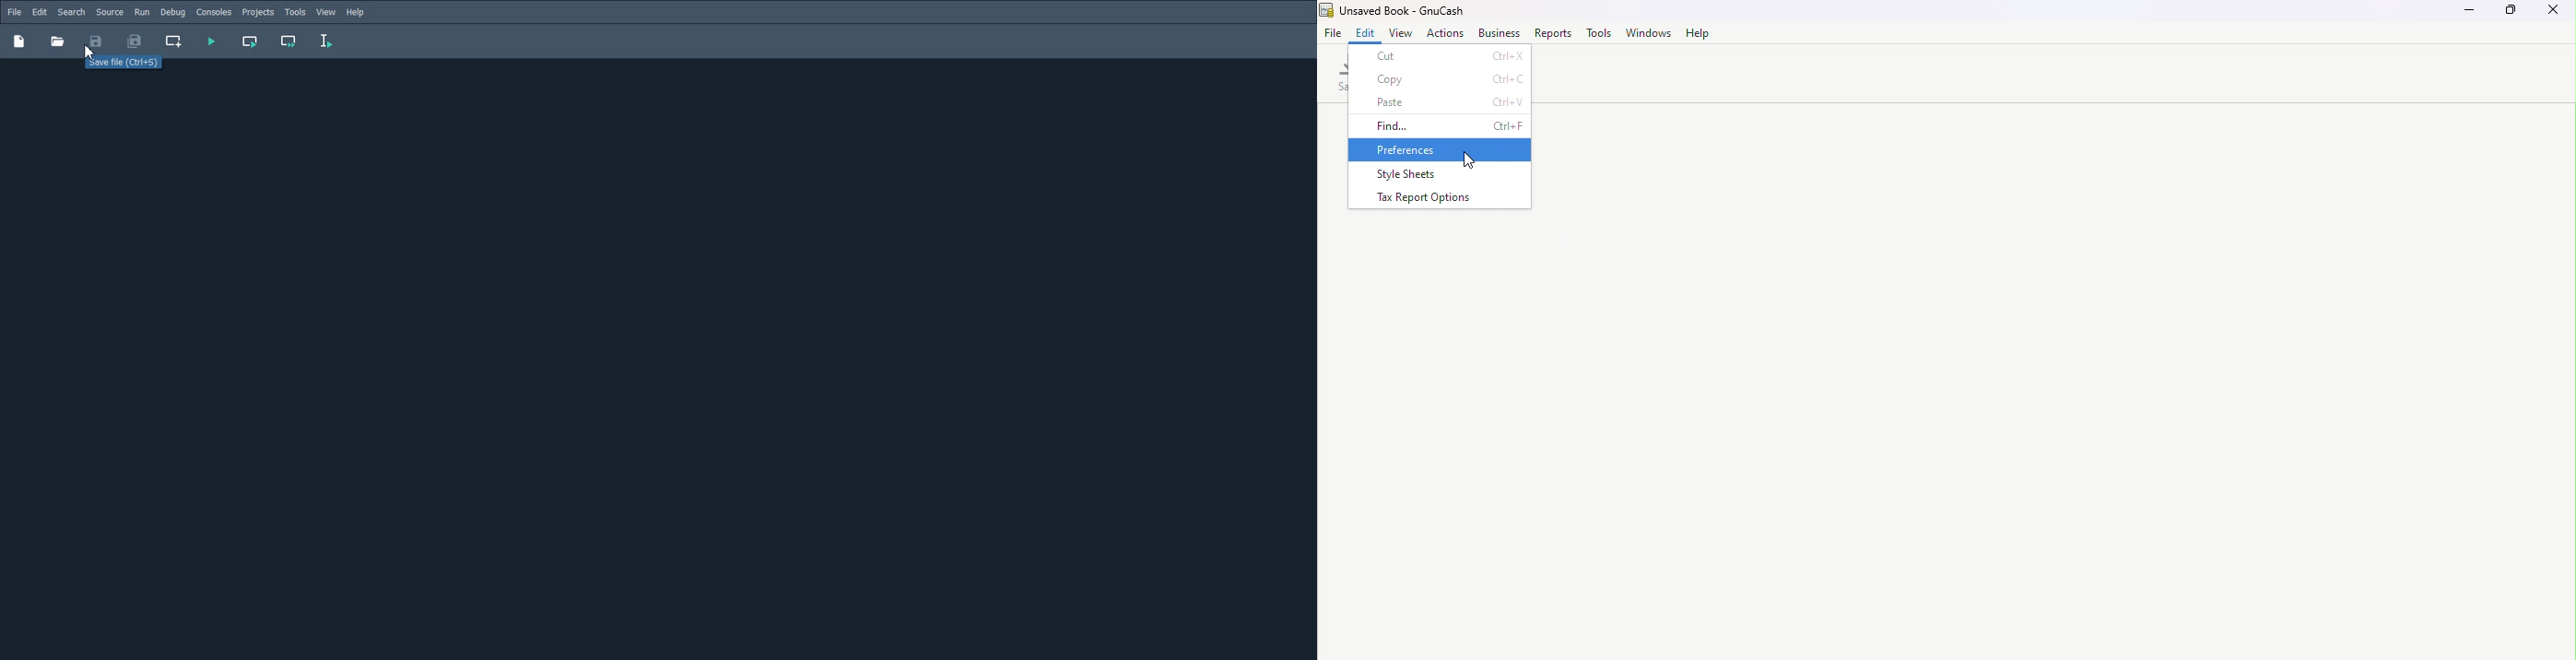 This screenshot has height=672, width=2576. Describe the element at coordinates (1446, 33) in the screenshot. I see `Actions` at that location.